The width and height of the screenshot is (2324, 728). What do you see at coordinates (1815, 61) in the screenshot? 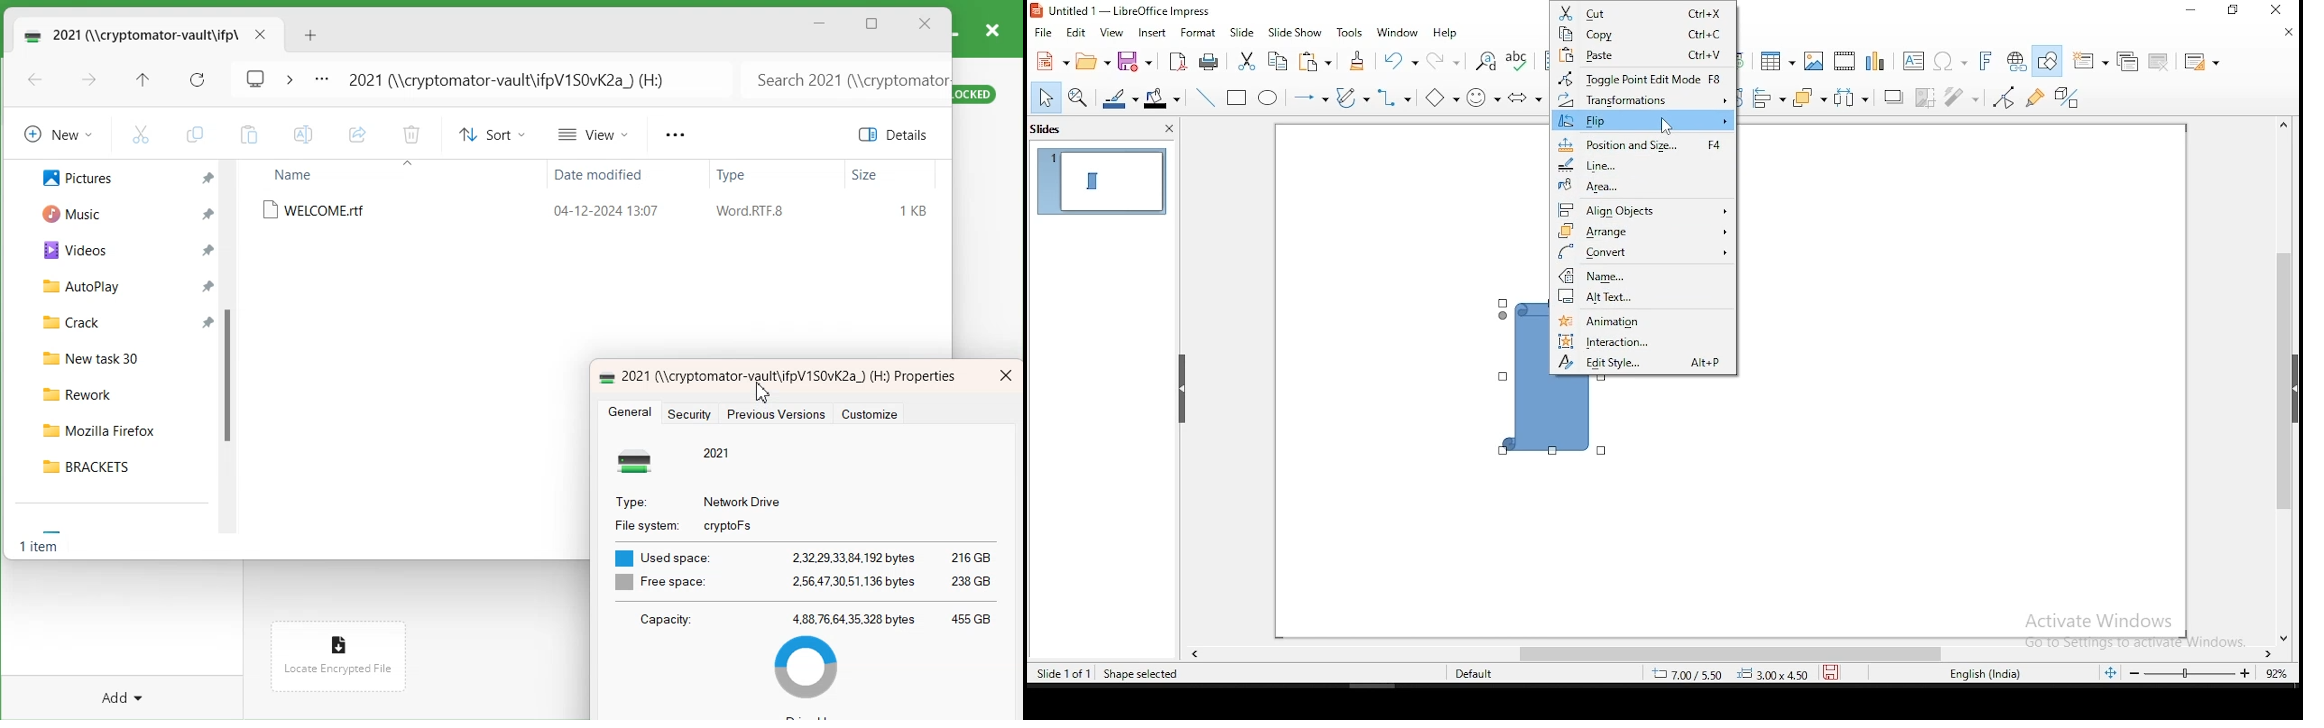
I see `image` at bounding box center [1815, 61].